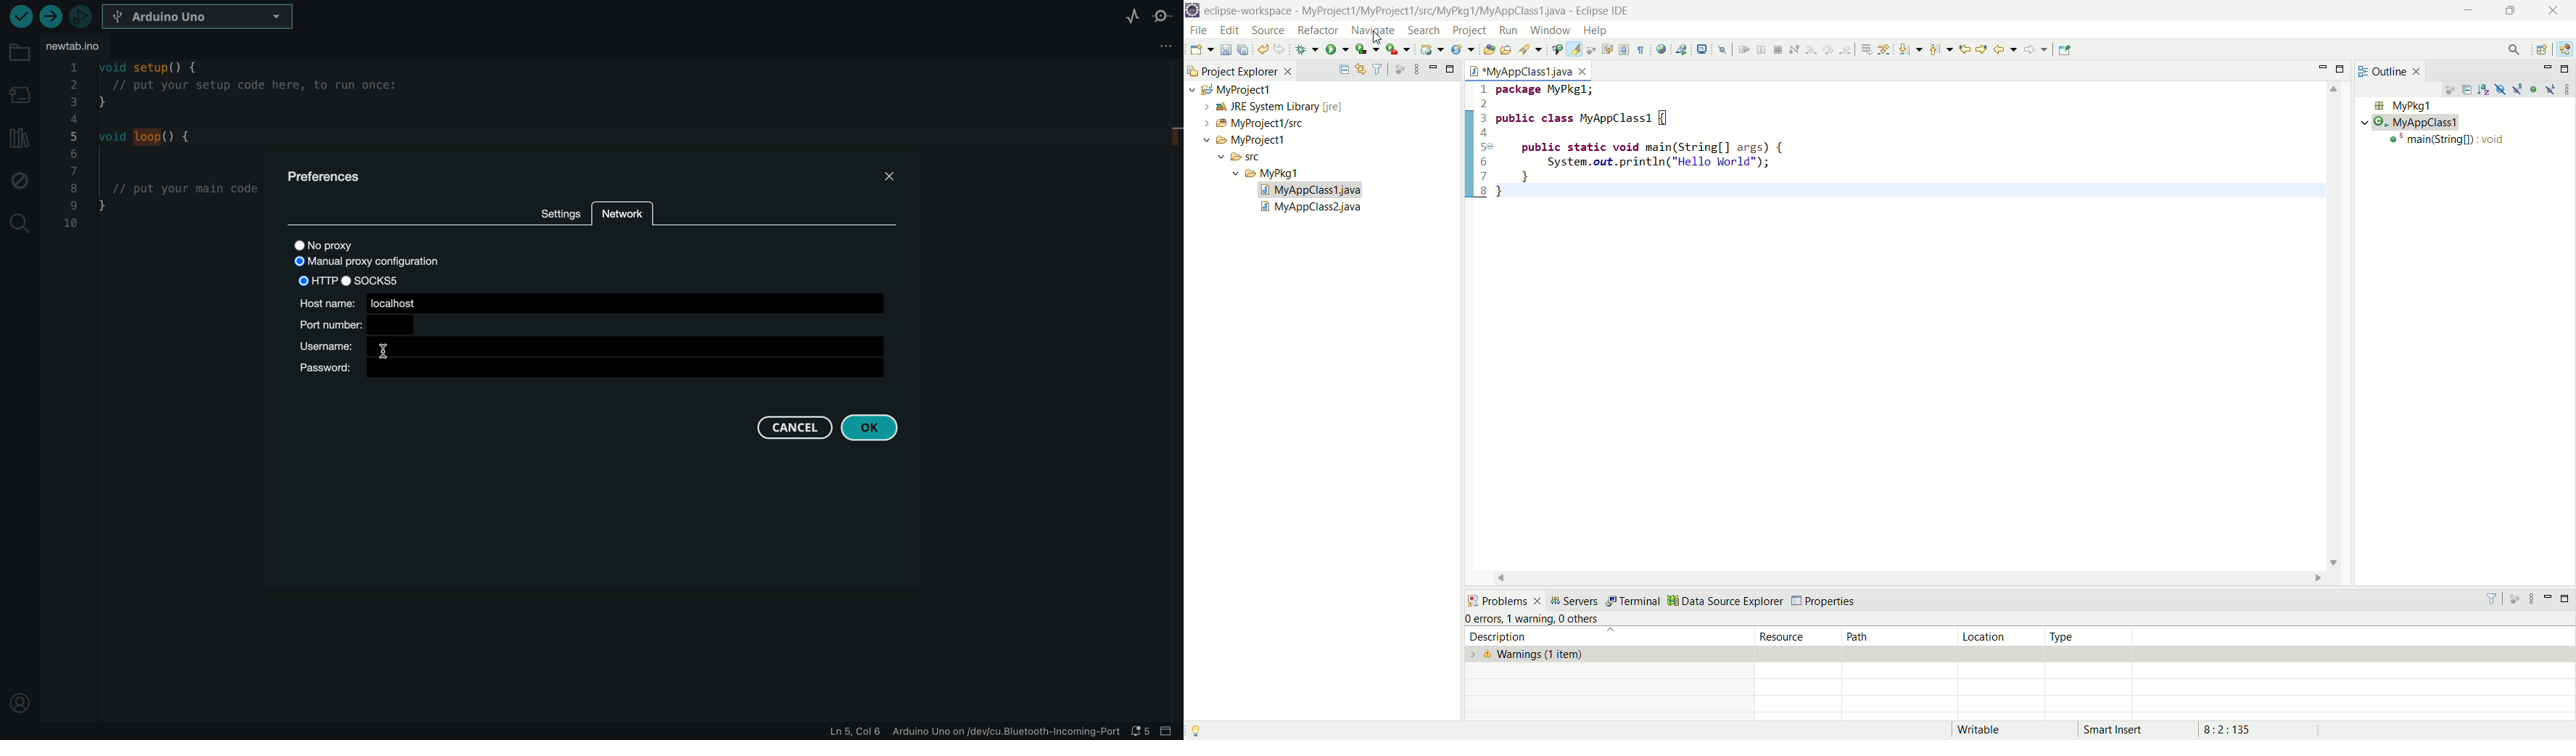  What do you see at coordinates (2542, 49) in the screenshot?
I see `open perspective` at bounding box center [2542, 49].